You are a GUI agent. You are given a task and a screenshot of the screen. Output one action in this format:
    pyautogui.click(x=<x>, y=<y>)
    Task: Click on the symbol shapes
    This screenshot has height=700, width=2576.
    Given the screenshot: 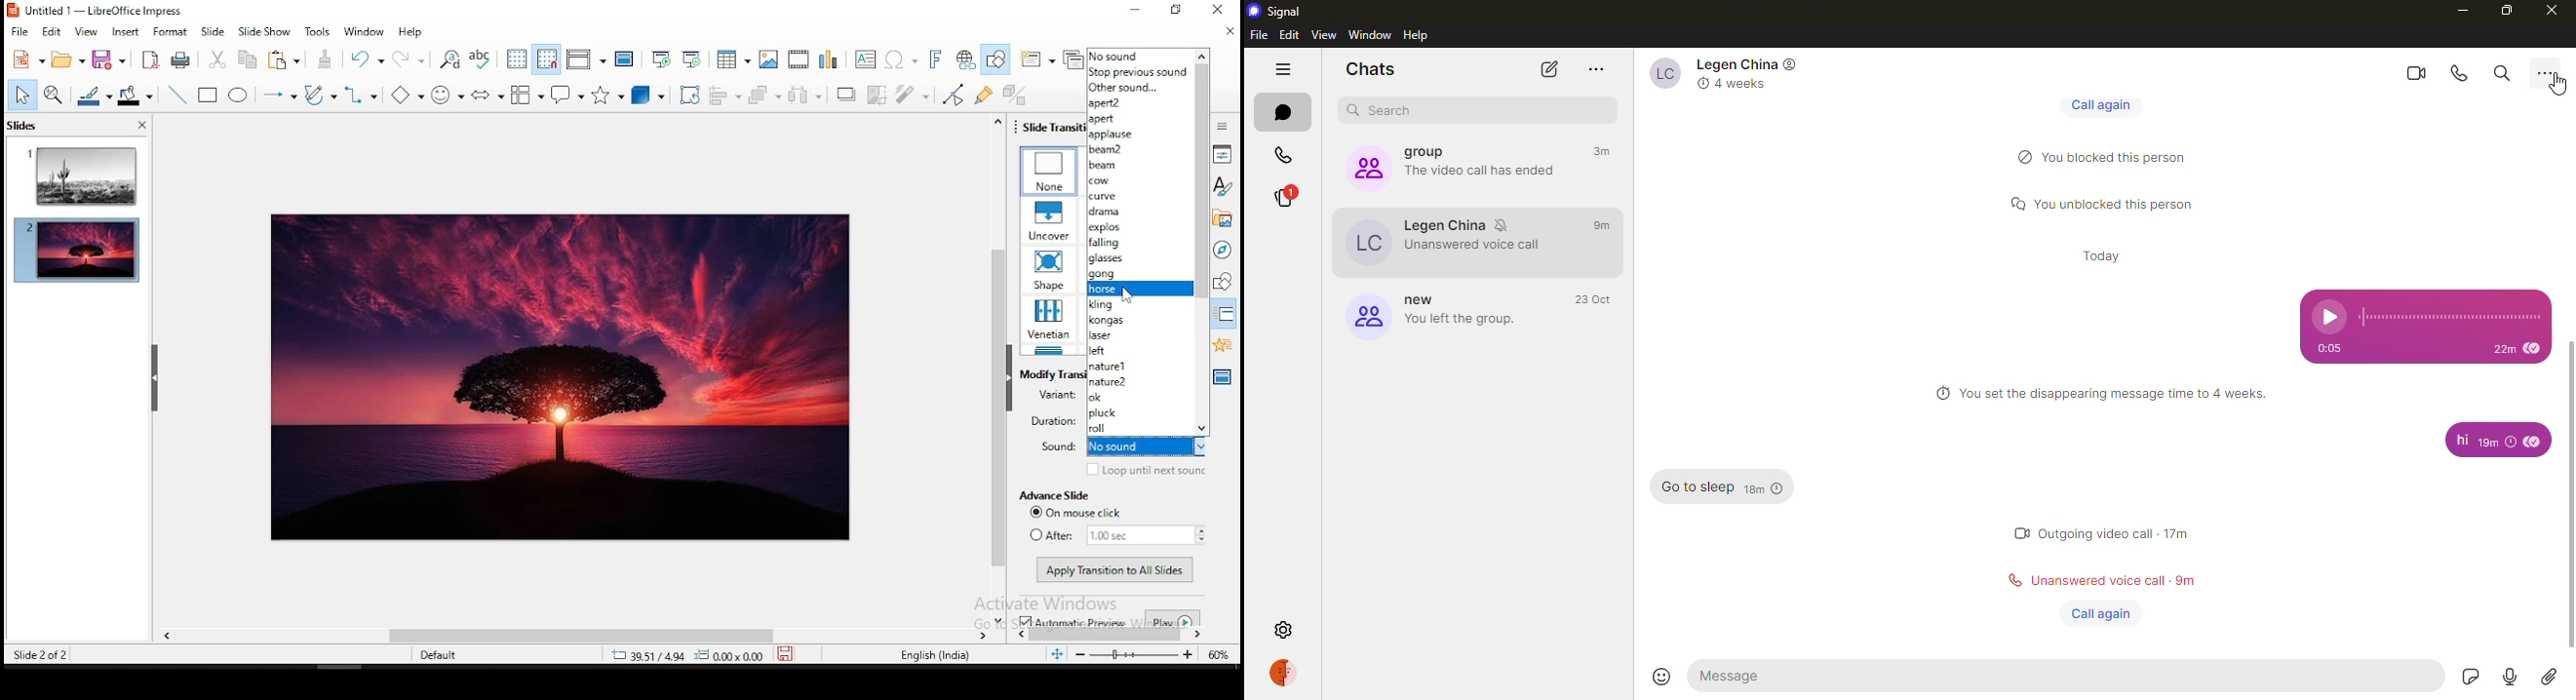 What is the action you would take?
    pyautogui.click(x=446, y=93)
    